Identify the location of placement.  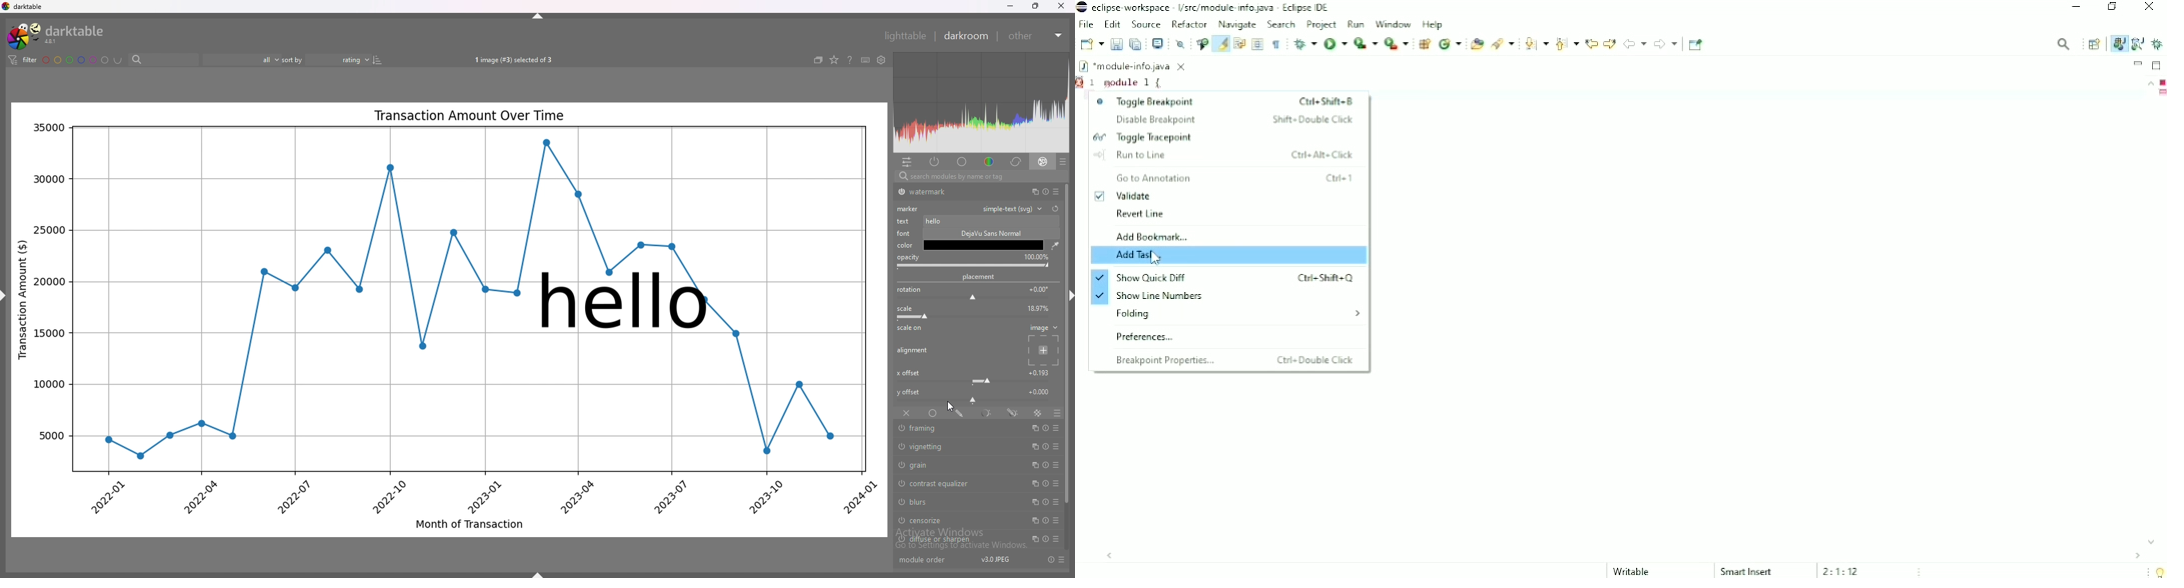
(1044, 349).